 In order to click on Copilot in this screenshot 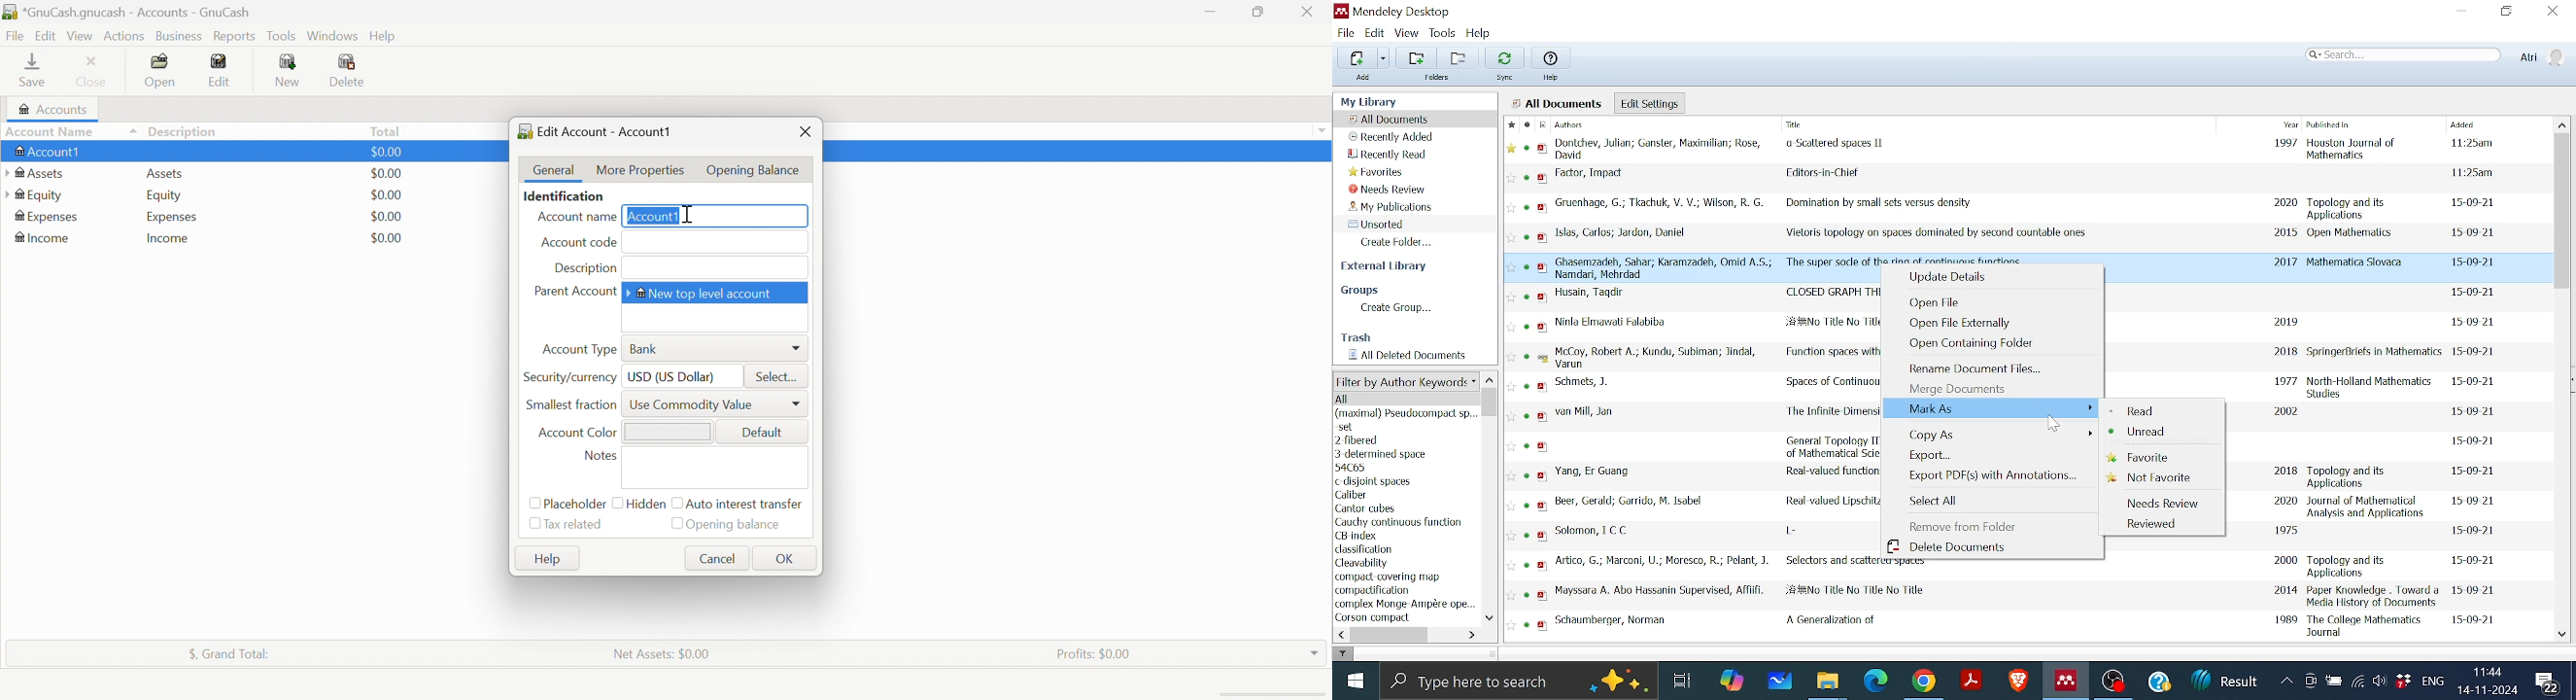, I will do `click(1735, 680)`.